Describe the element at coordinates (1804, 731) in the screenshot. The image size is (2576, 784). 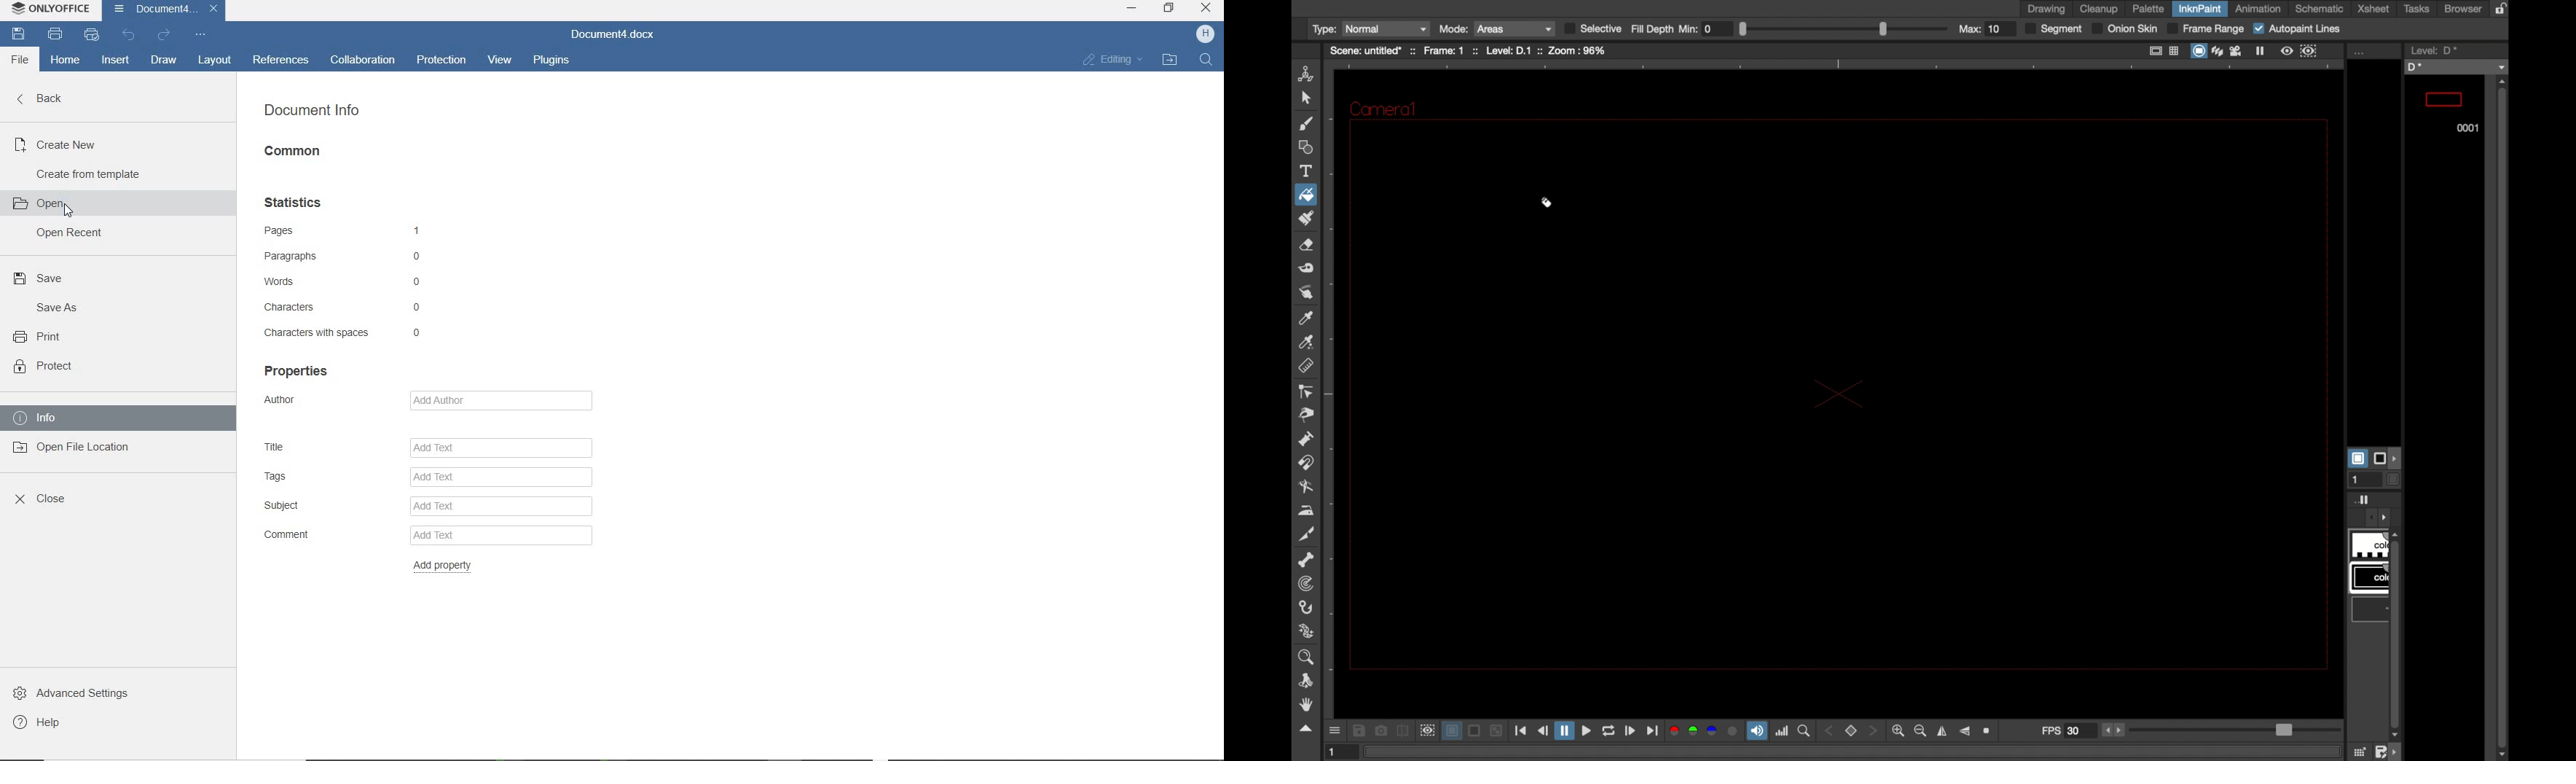
I see `zoom` at that location.